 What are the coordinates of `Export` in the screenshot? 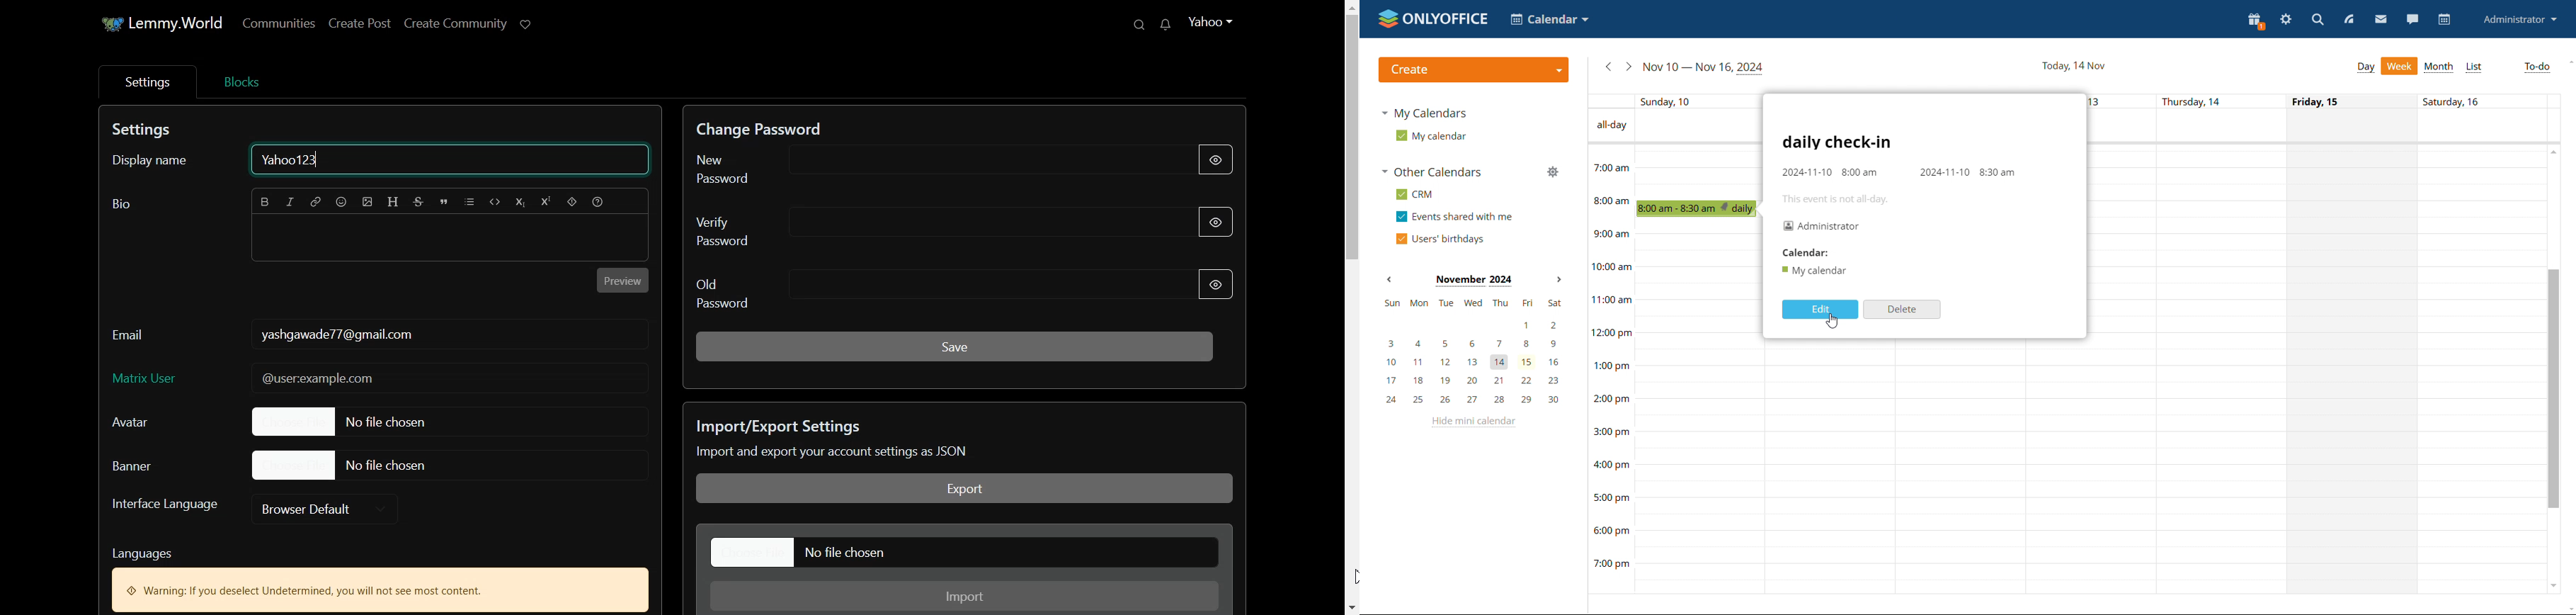 It's located at (965, 489).